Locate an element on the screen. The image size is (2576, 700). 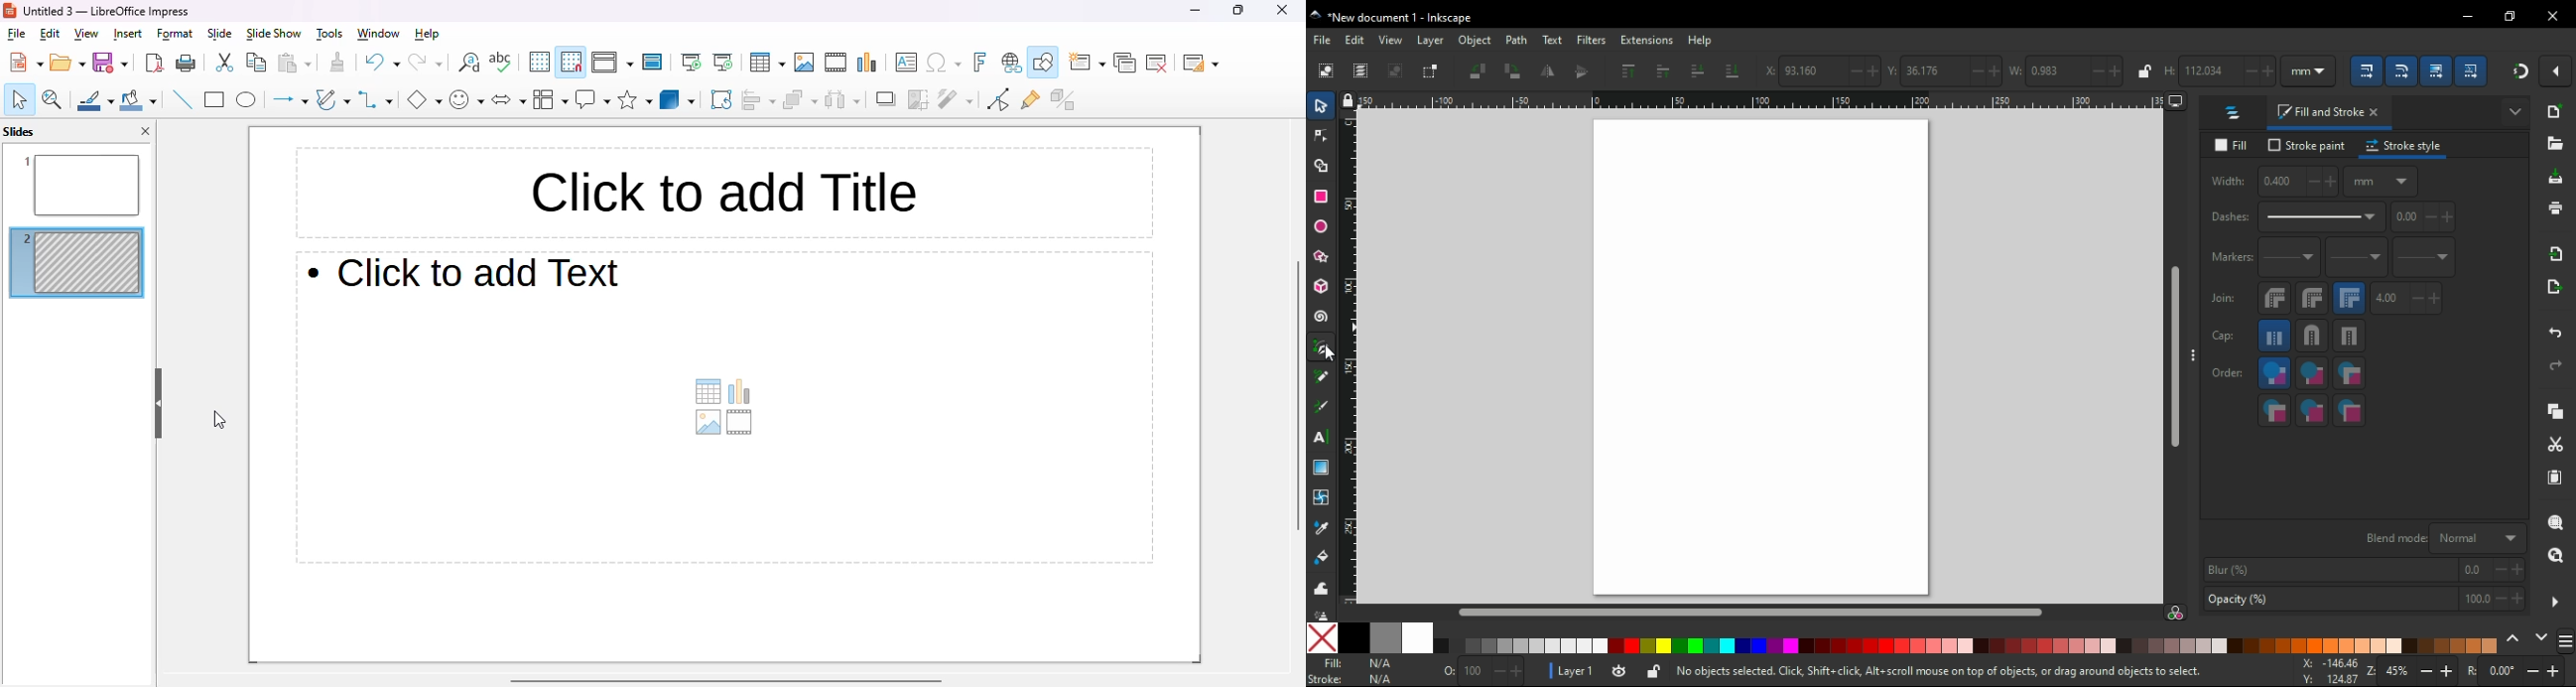
stars and banners is located at coordinates (634, 100).